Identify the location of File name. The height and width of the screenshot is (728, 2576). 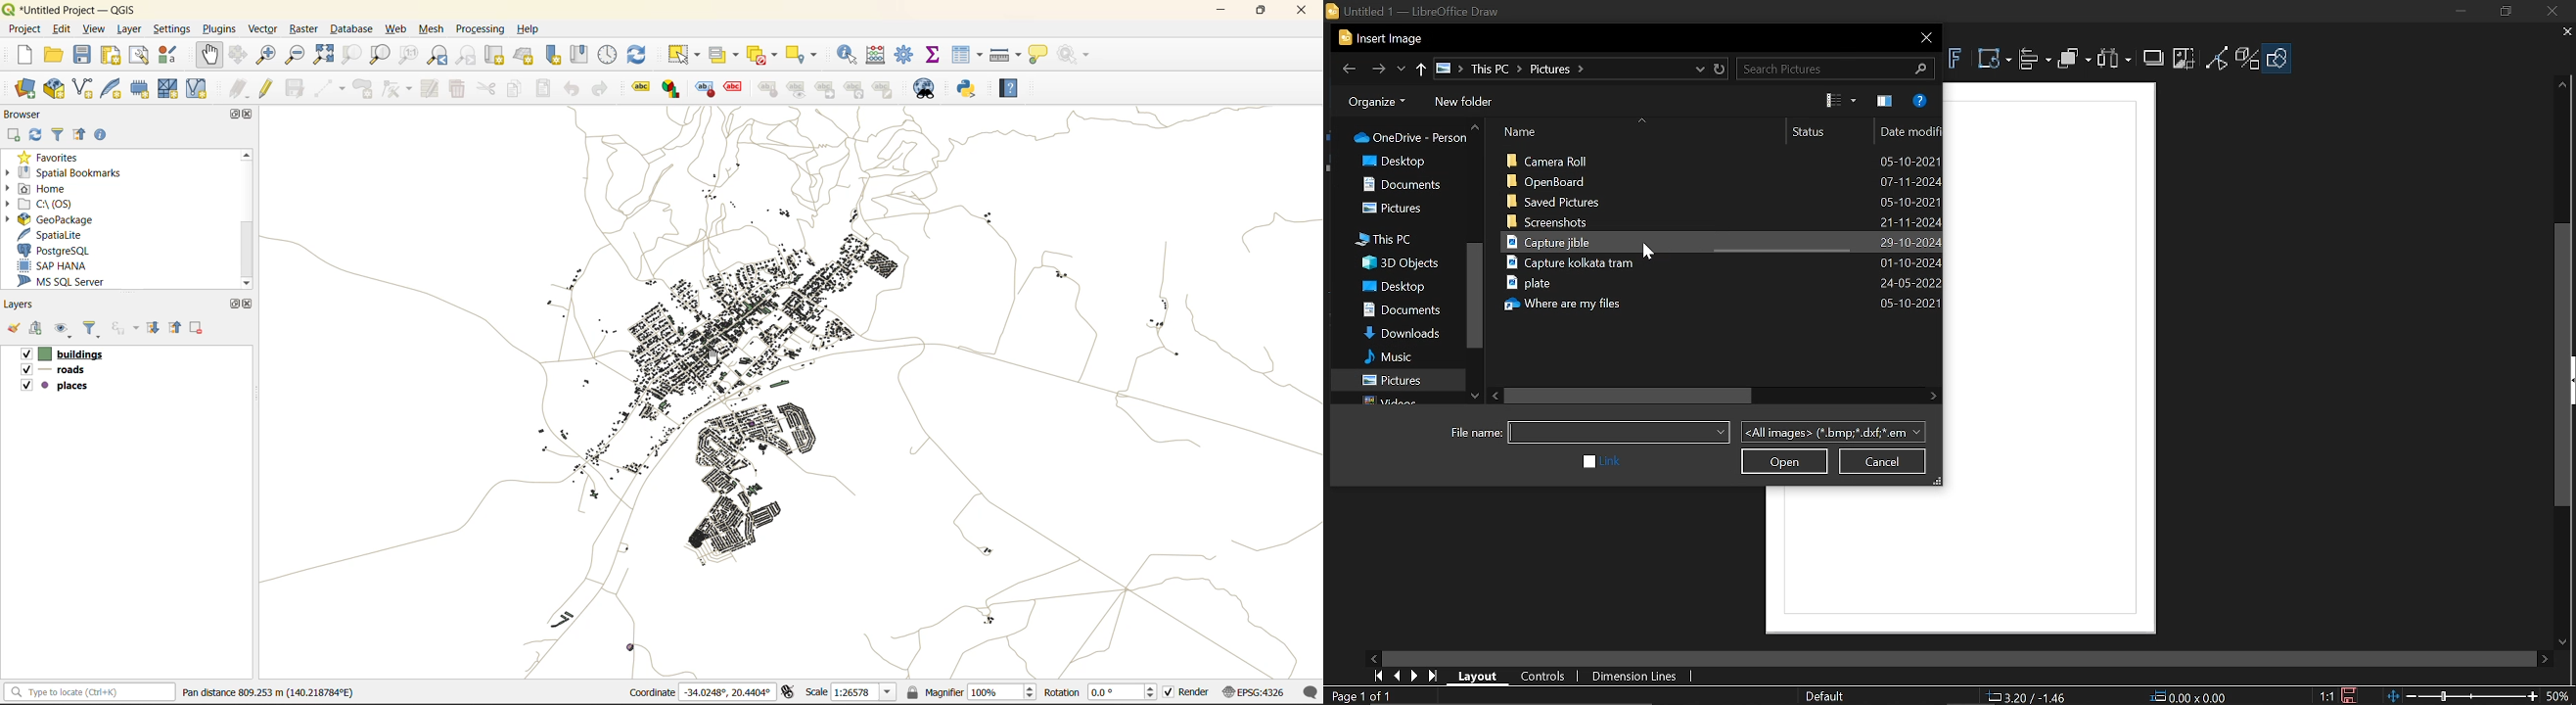
(1619, 432).